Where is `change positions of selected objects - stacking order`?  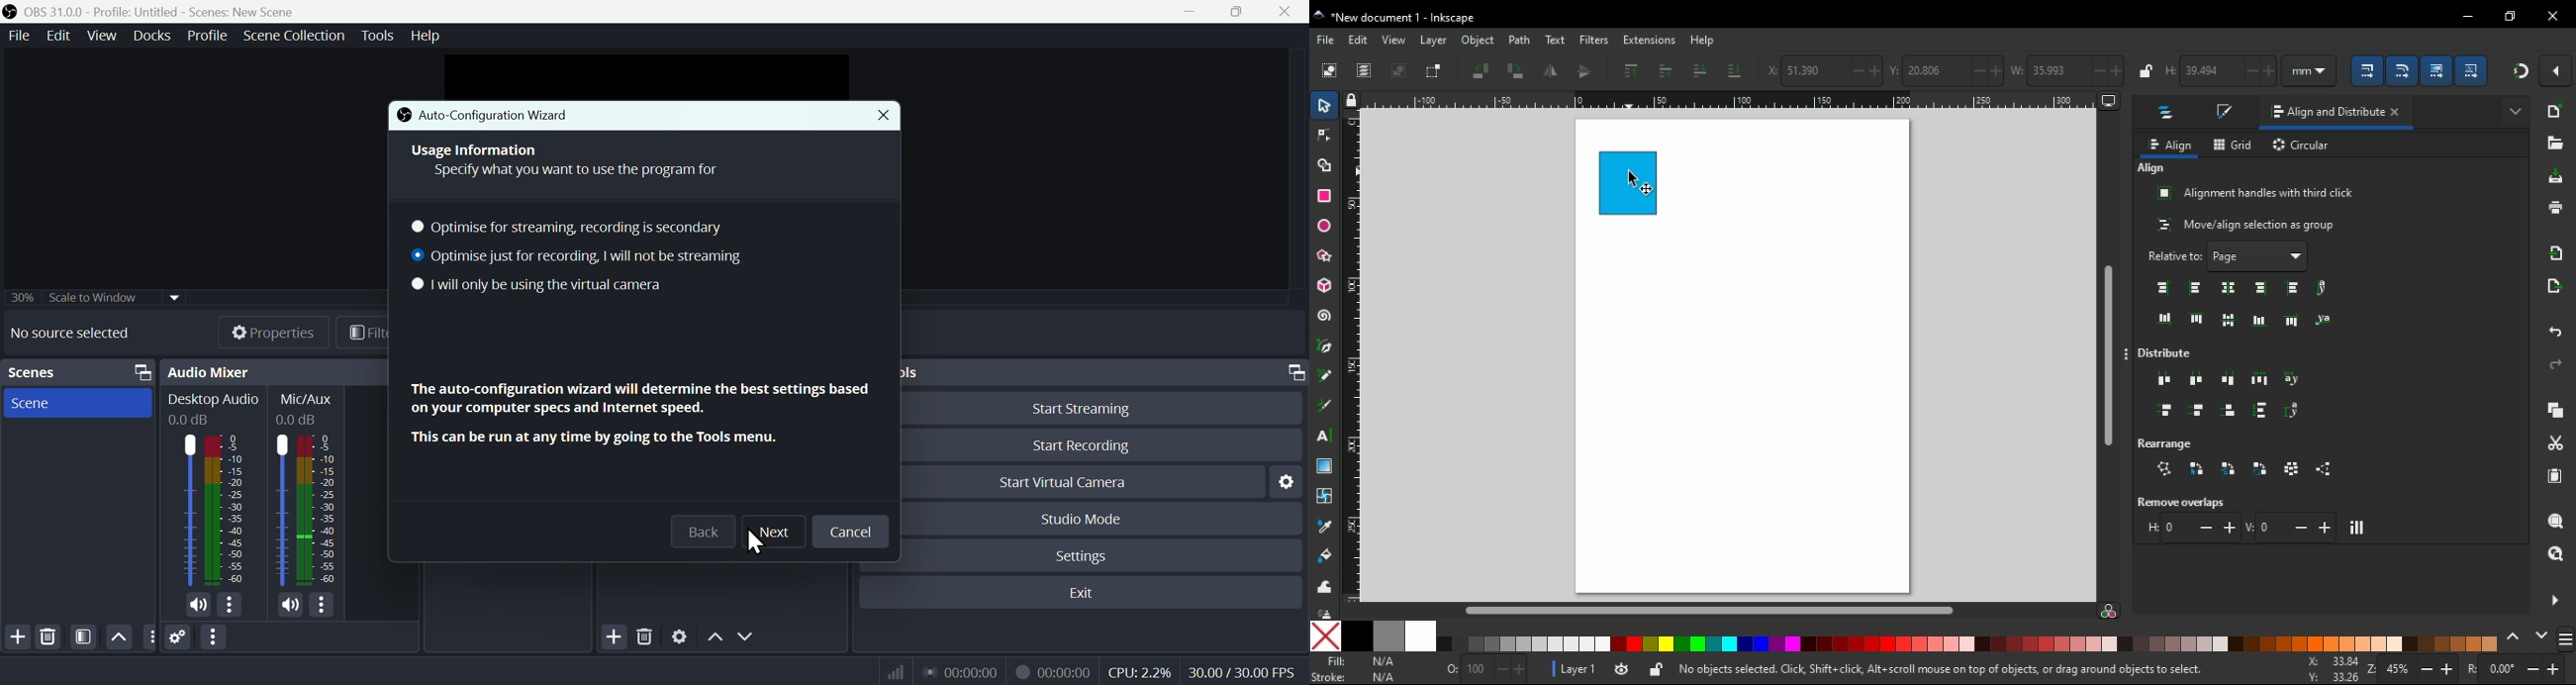
change positions of selected objects - stacking order is located at coordinates (2228, 468).